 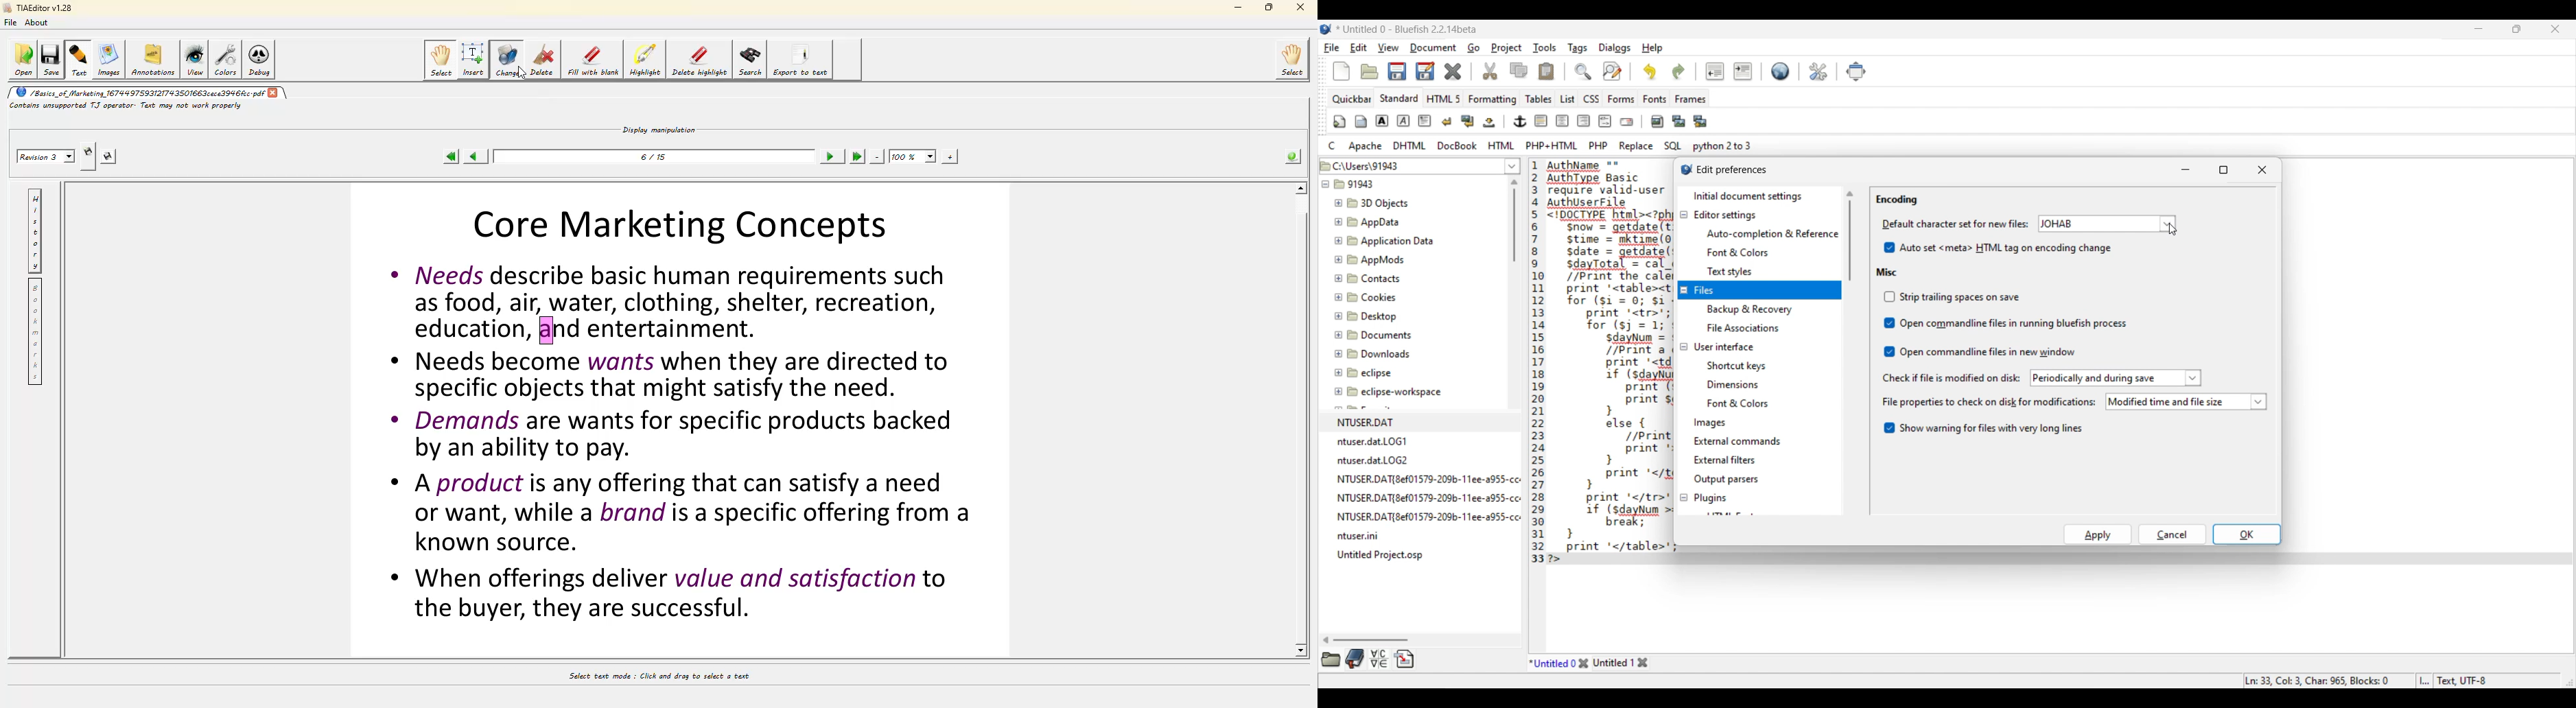 I want to click on CSS, so click(x=1592, y=99).